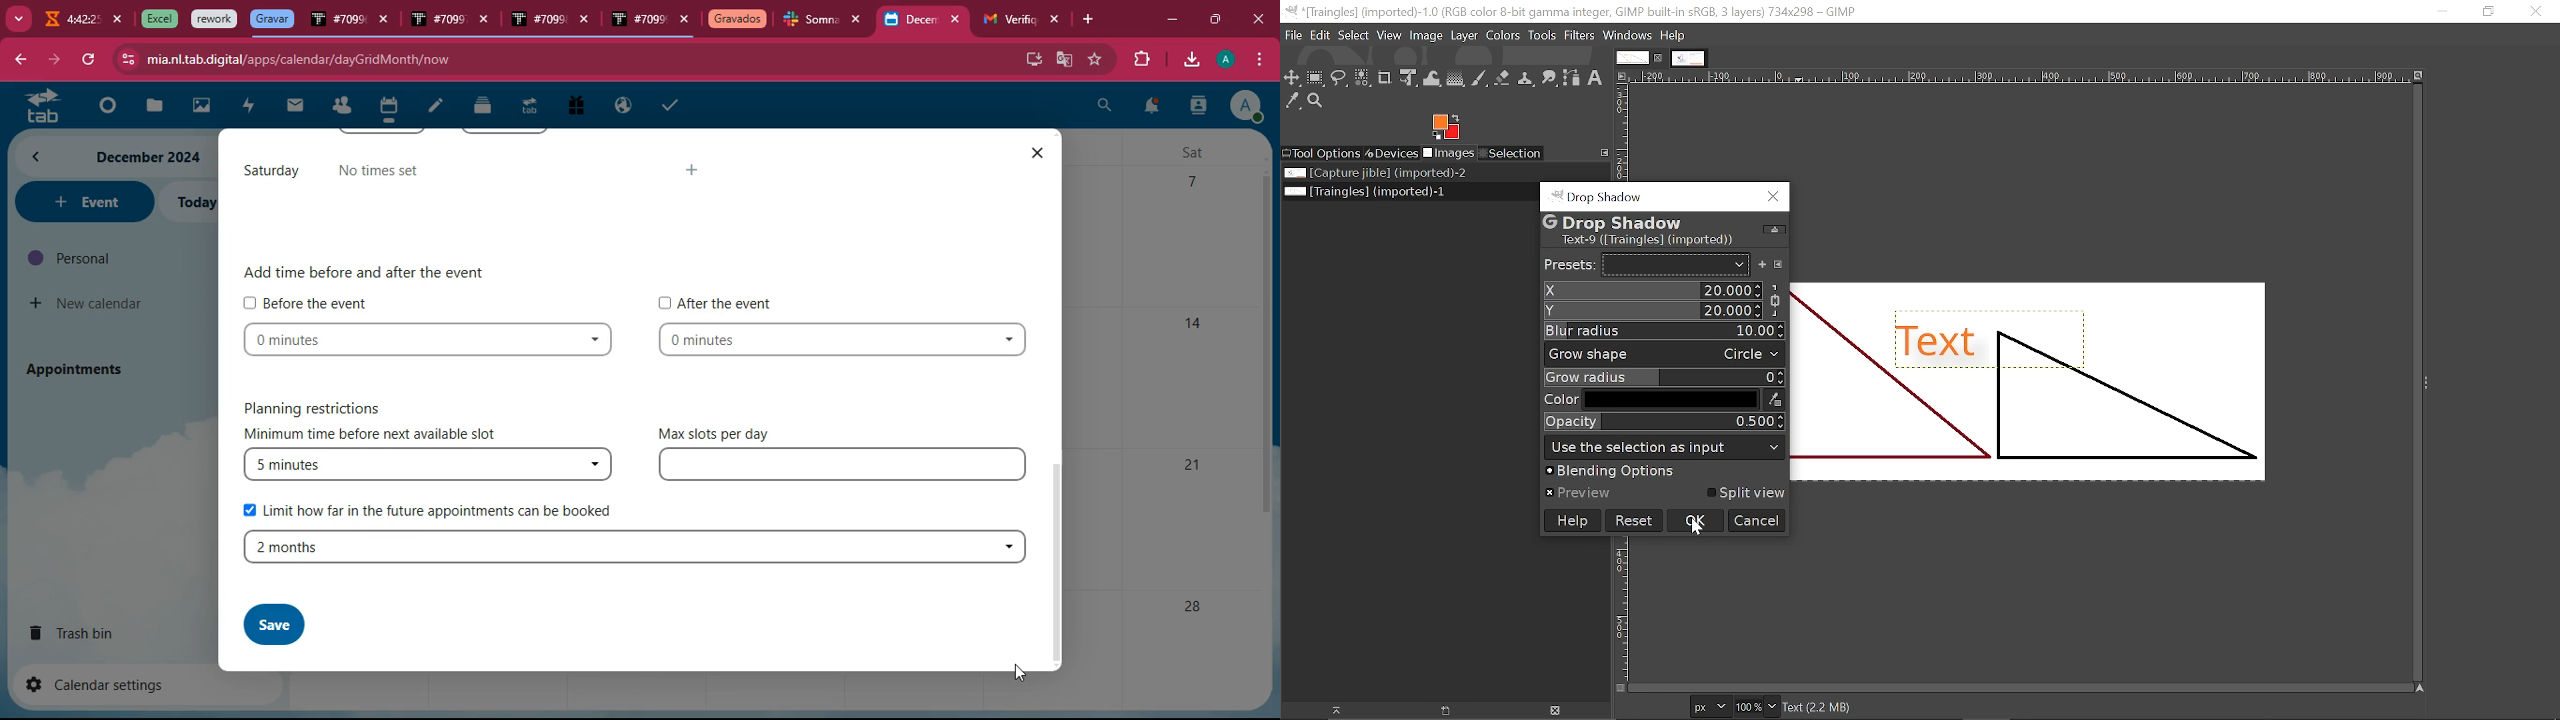 This screenshot has height=728, width=2576. What do you see at coordinates (2490, 12) in the screenshot?
I see `Restore down` at bounding box center [2490, 12].